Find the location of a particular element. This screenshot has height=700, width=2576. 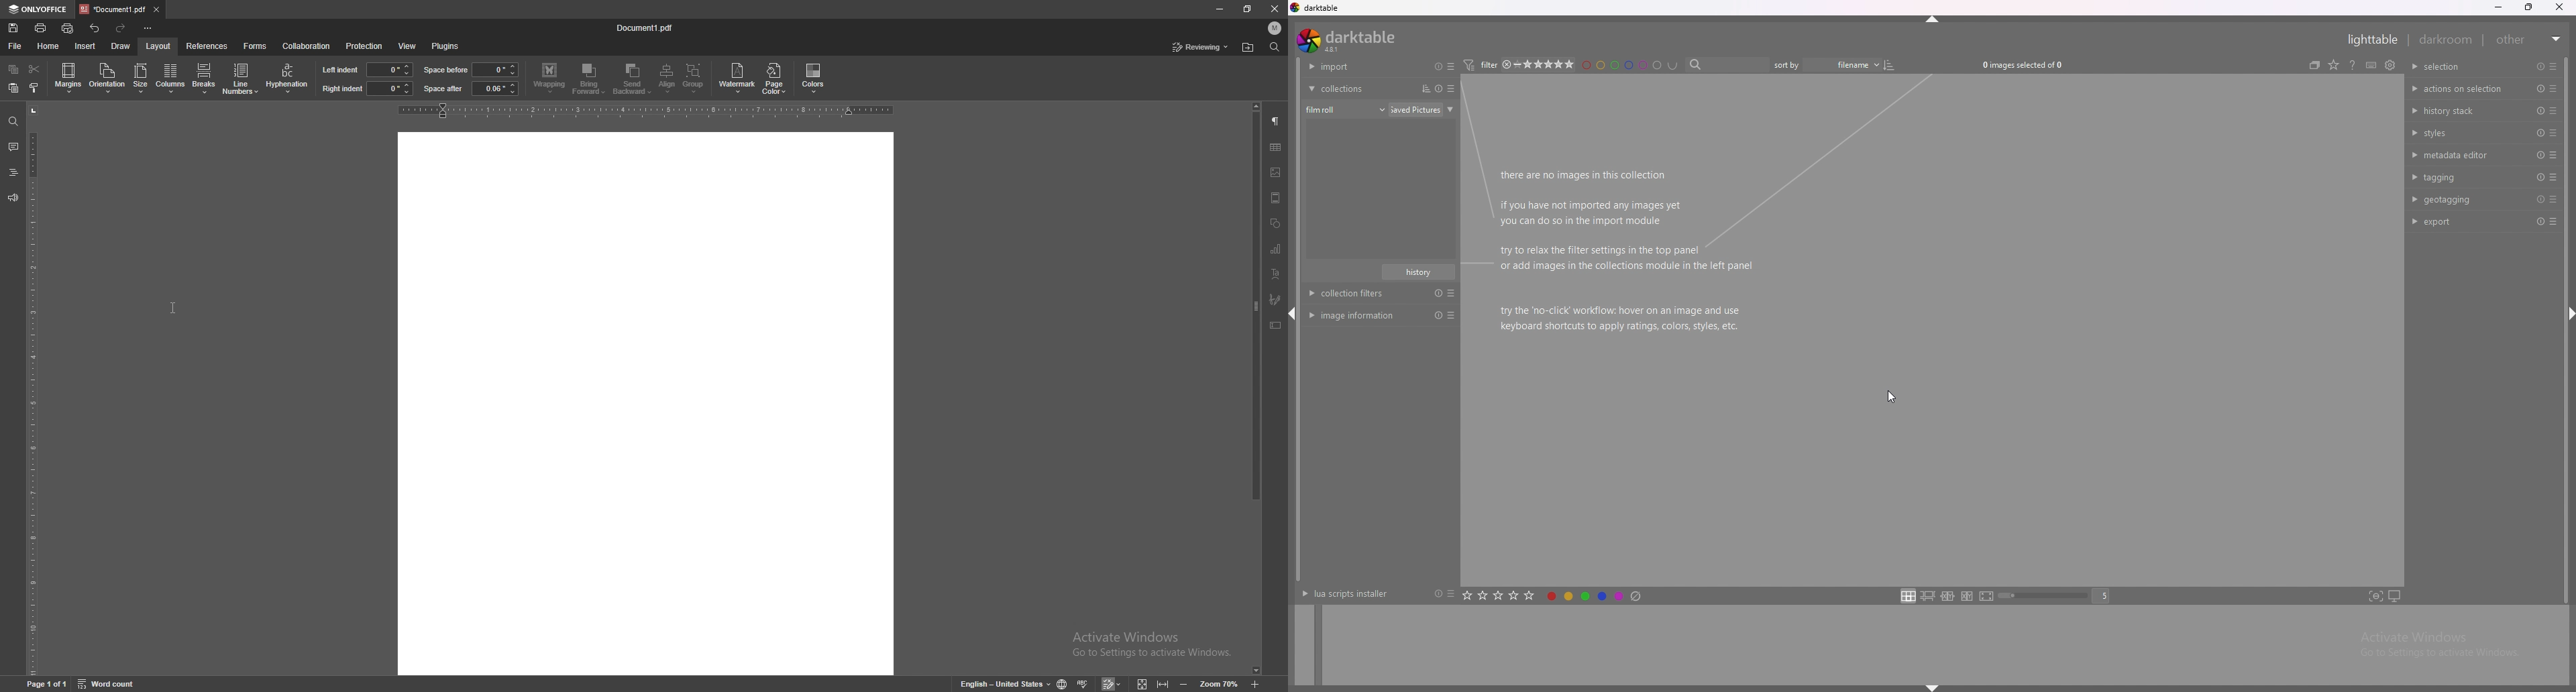

show global preferences is located at coordinates (2406, 64).